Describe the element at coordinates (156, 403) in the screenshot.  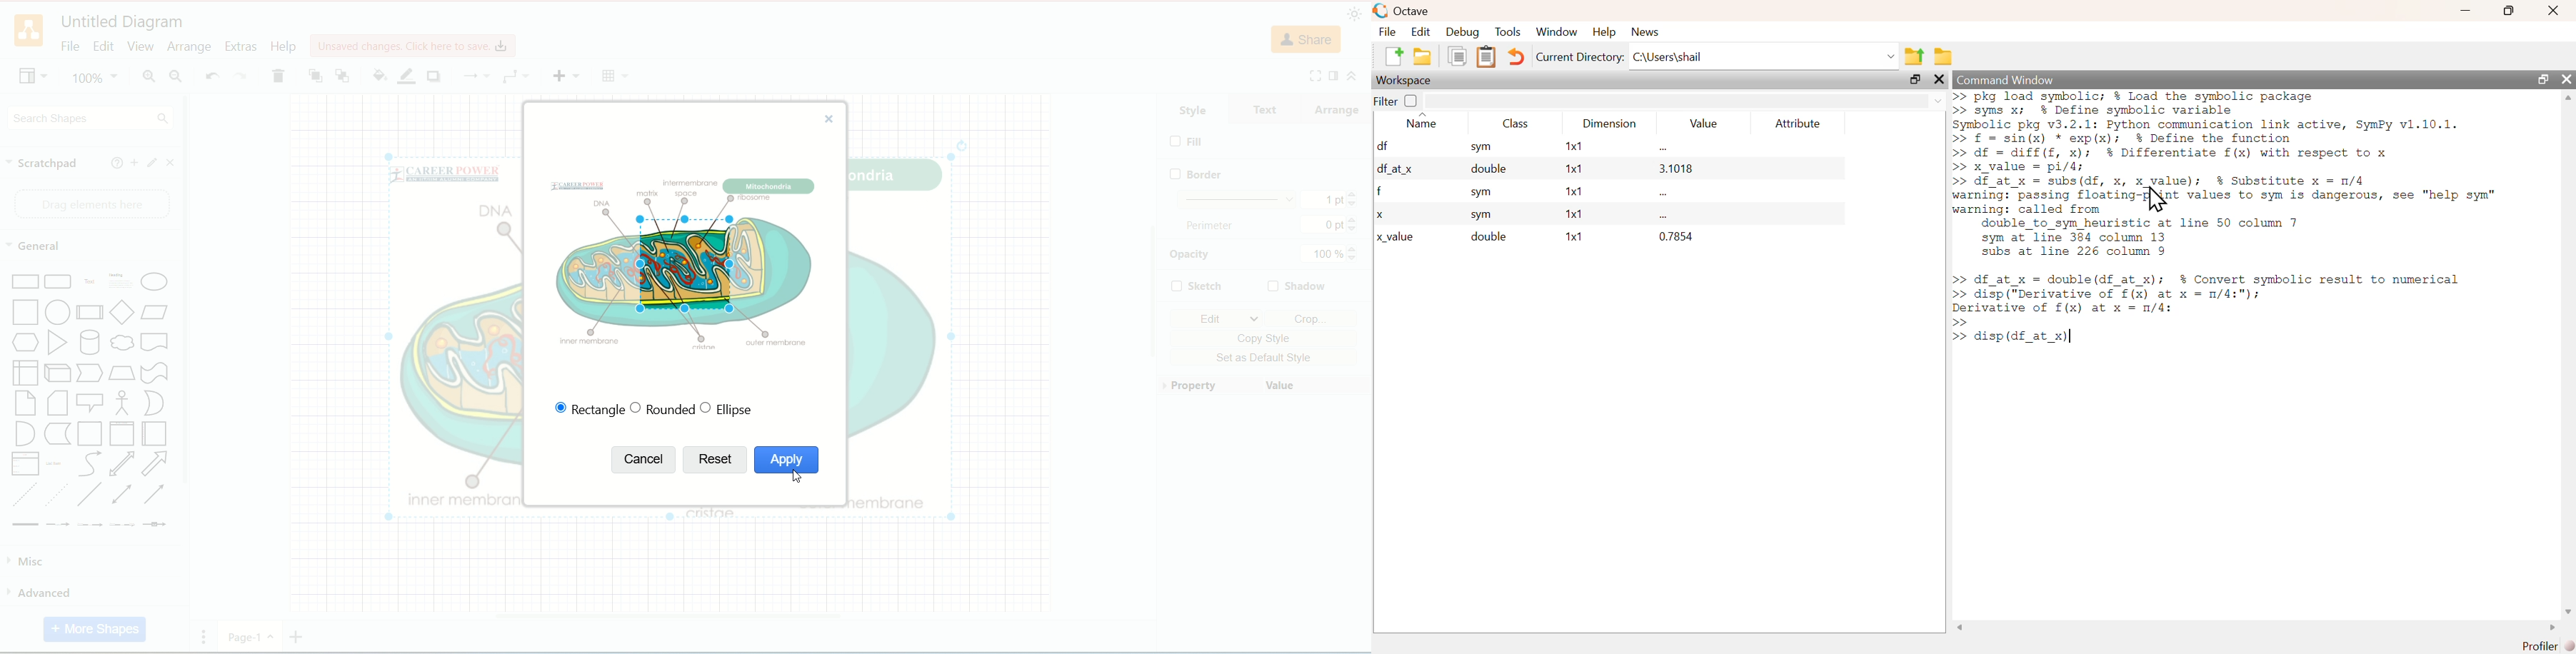
I see `Or` at that location.